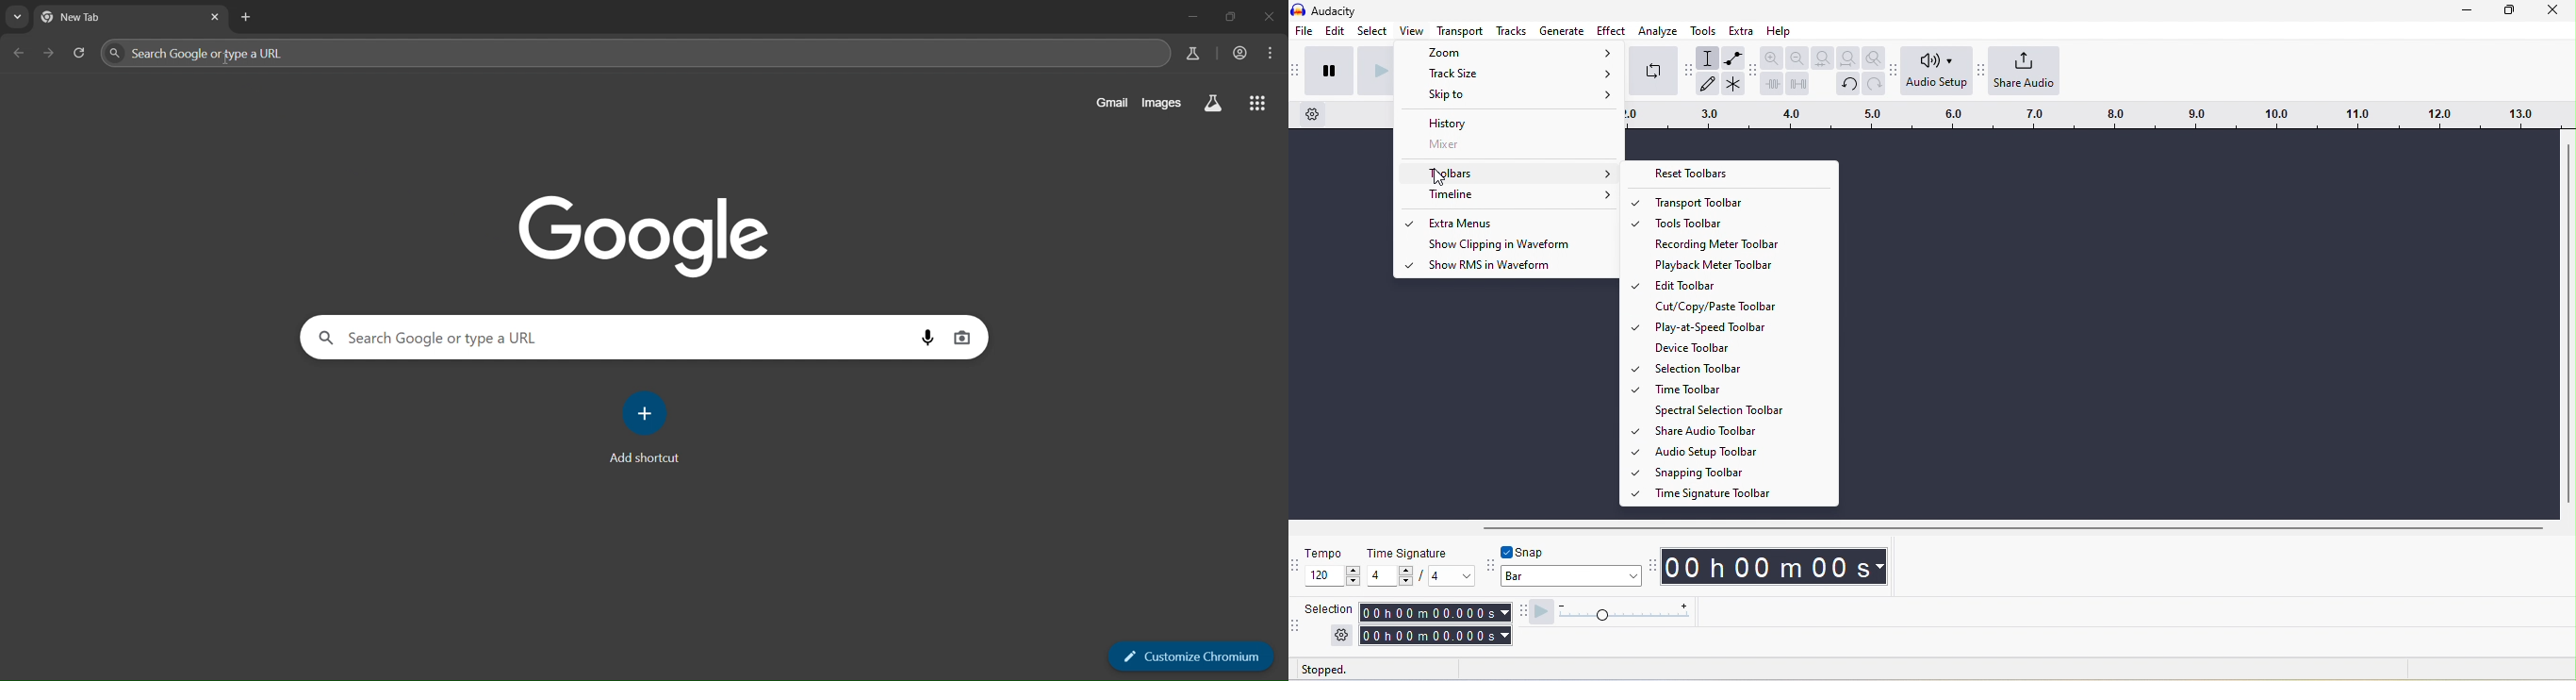 This screenshot has height=700, width=2576. Describe the element at coordinates (246, 17) in the screenshot. I see `new tab` at that location.